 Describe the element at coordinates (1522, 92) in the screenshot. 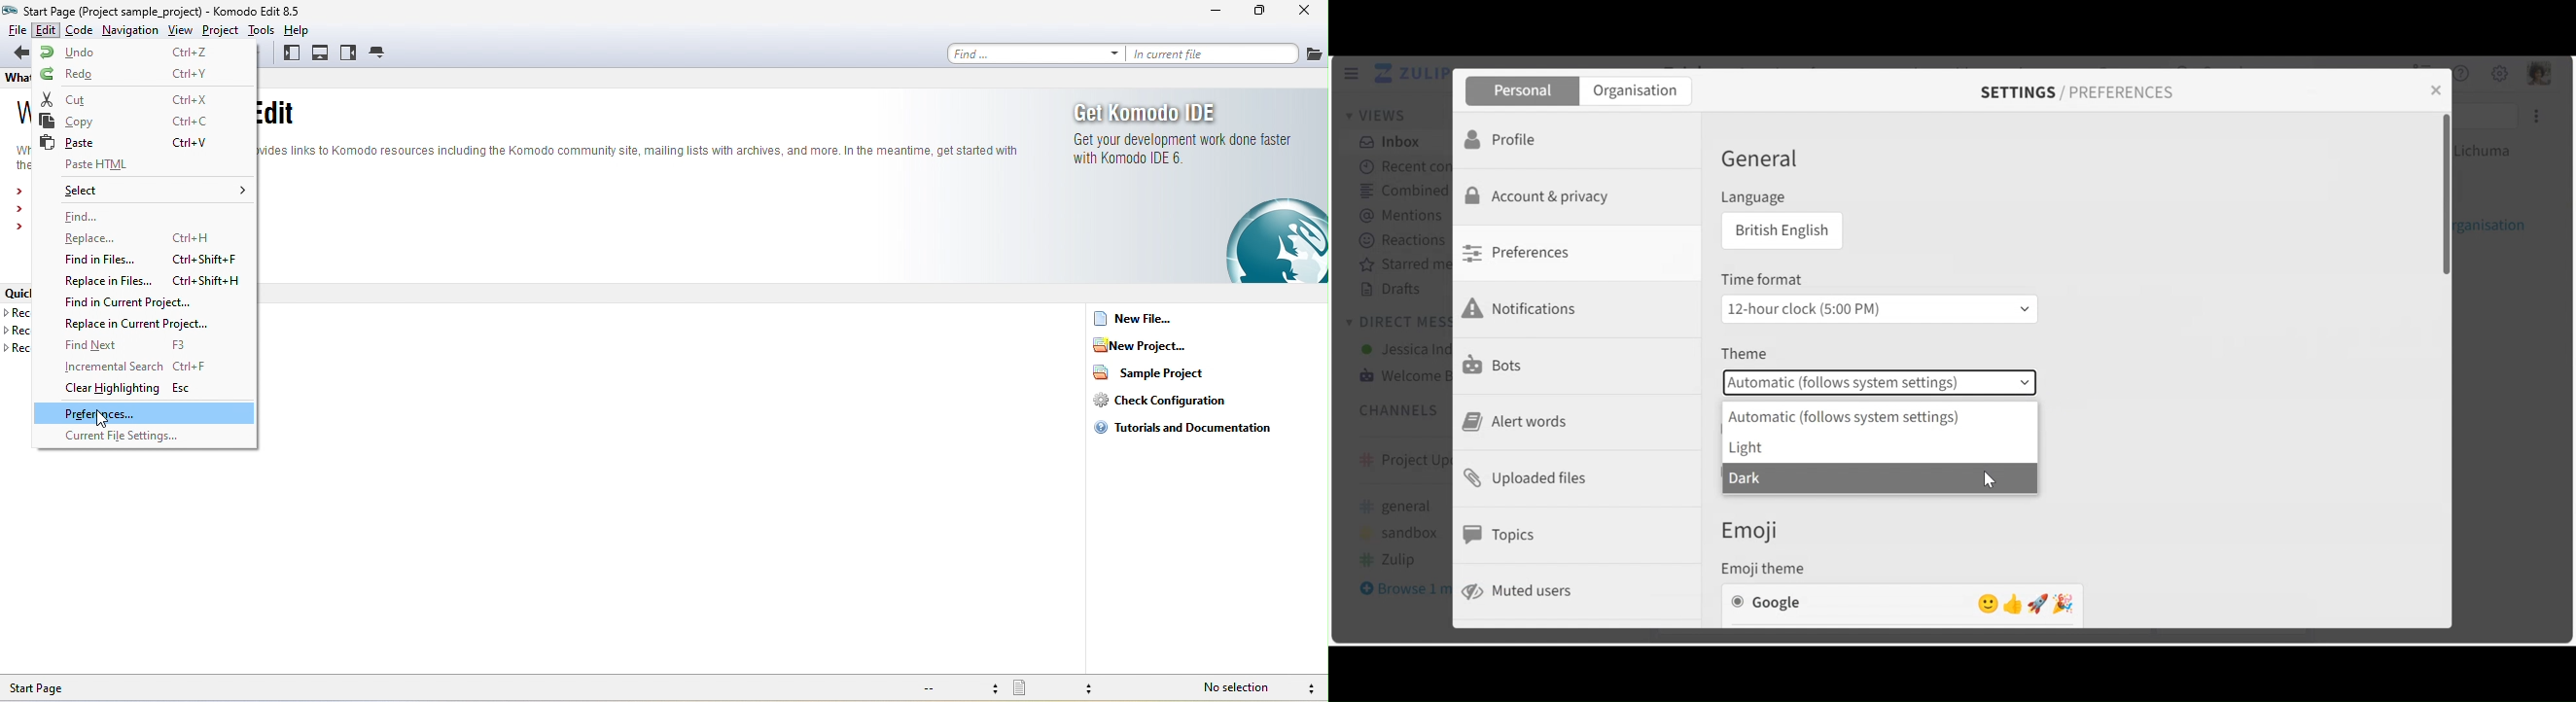

I see `Personal` at that location.